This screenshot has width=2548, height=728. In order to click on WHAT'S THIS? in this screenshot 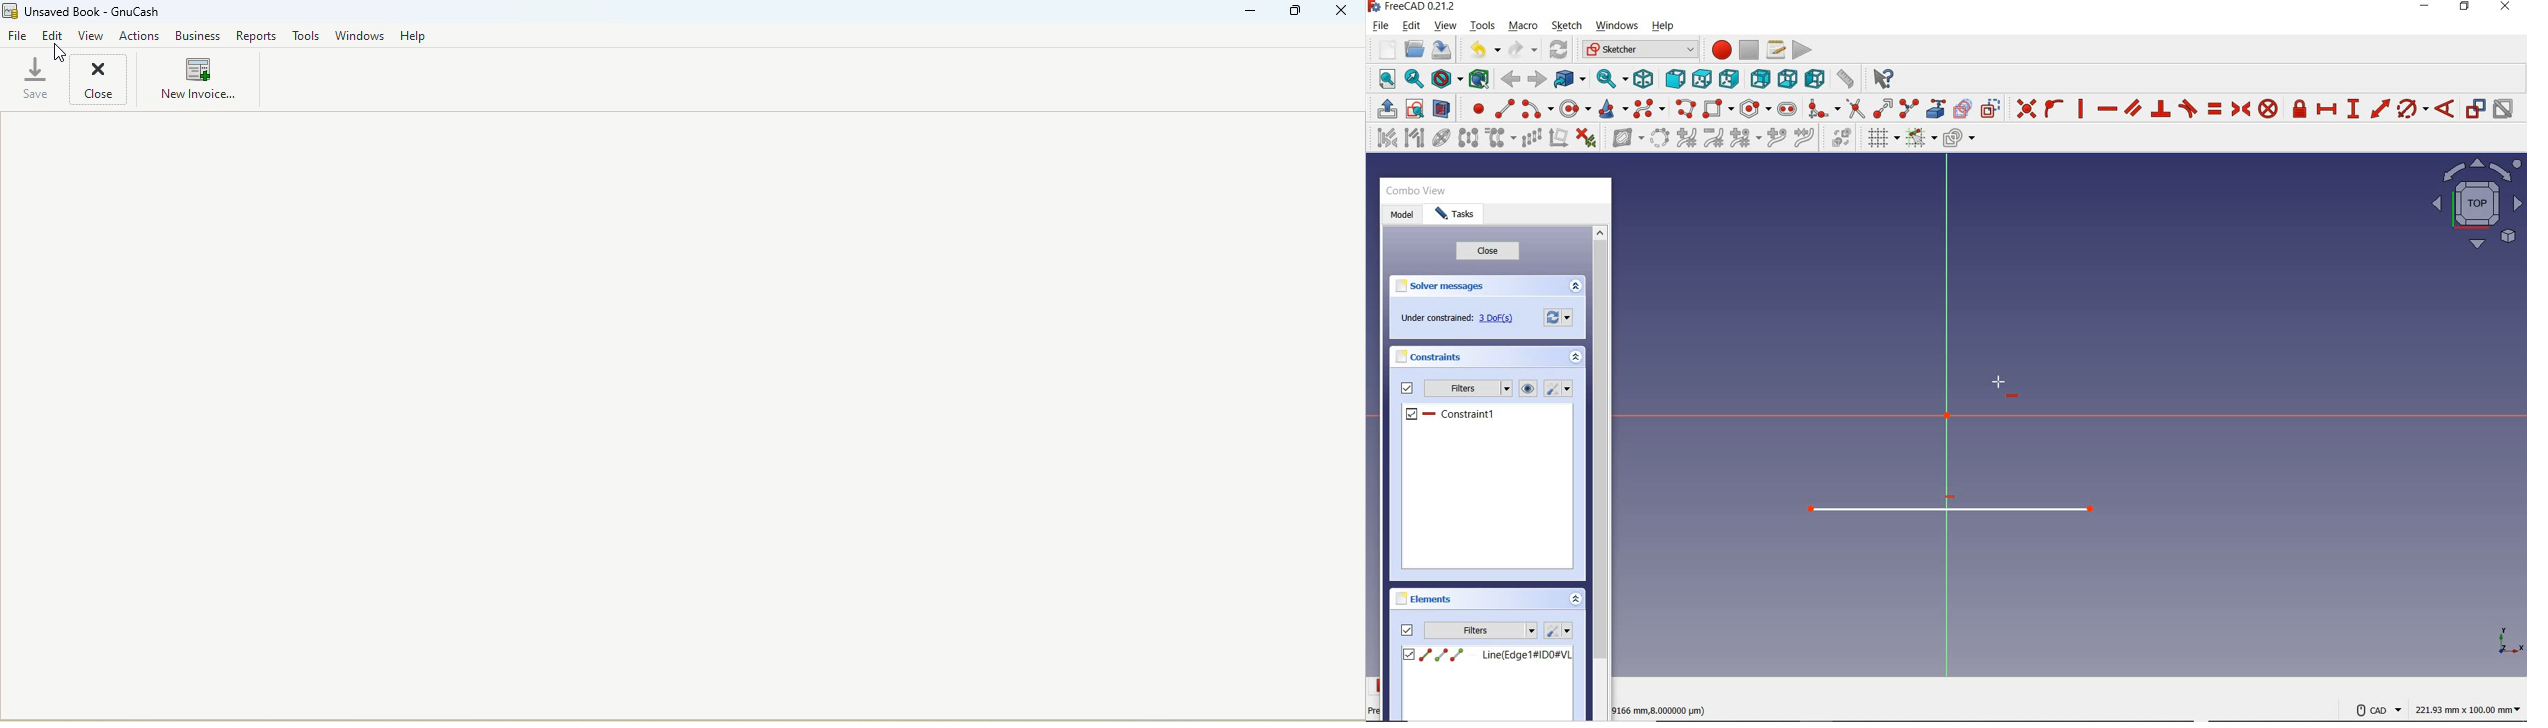, I will do `click(1885, 80)`.